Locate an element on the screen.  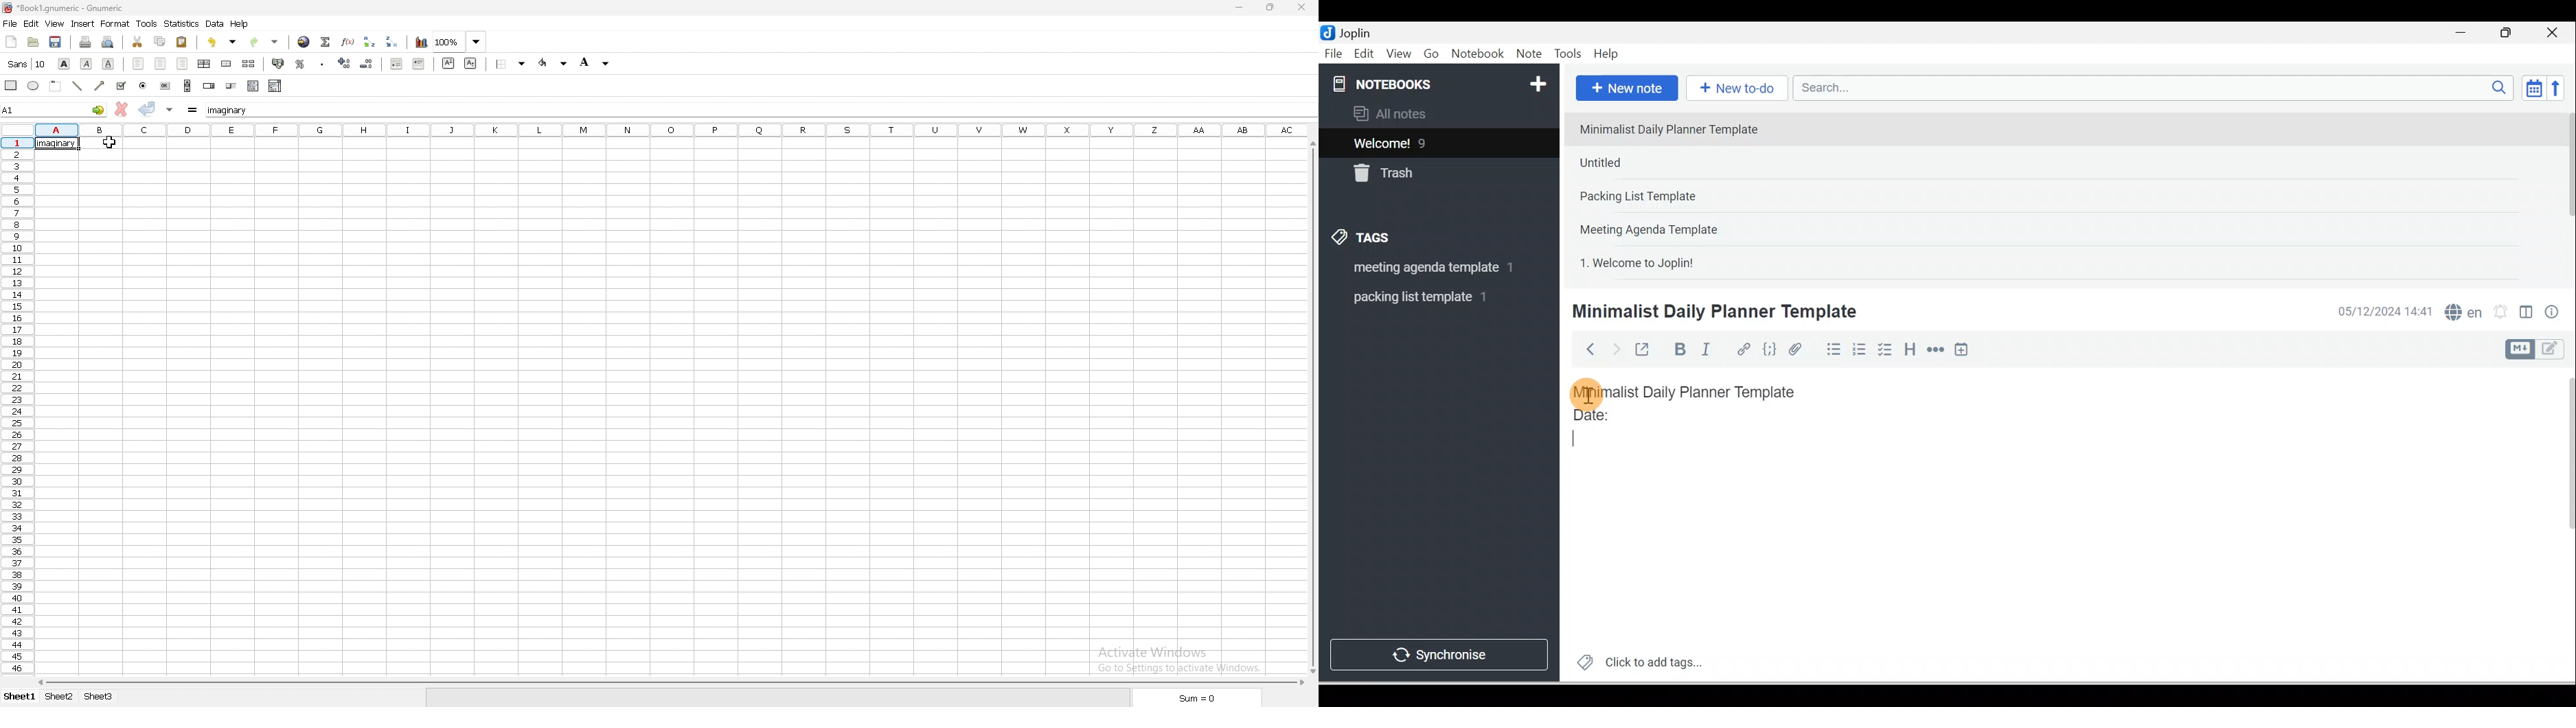
accounting is located at coordinates (278, 65).